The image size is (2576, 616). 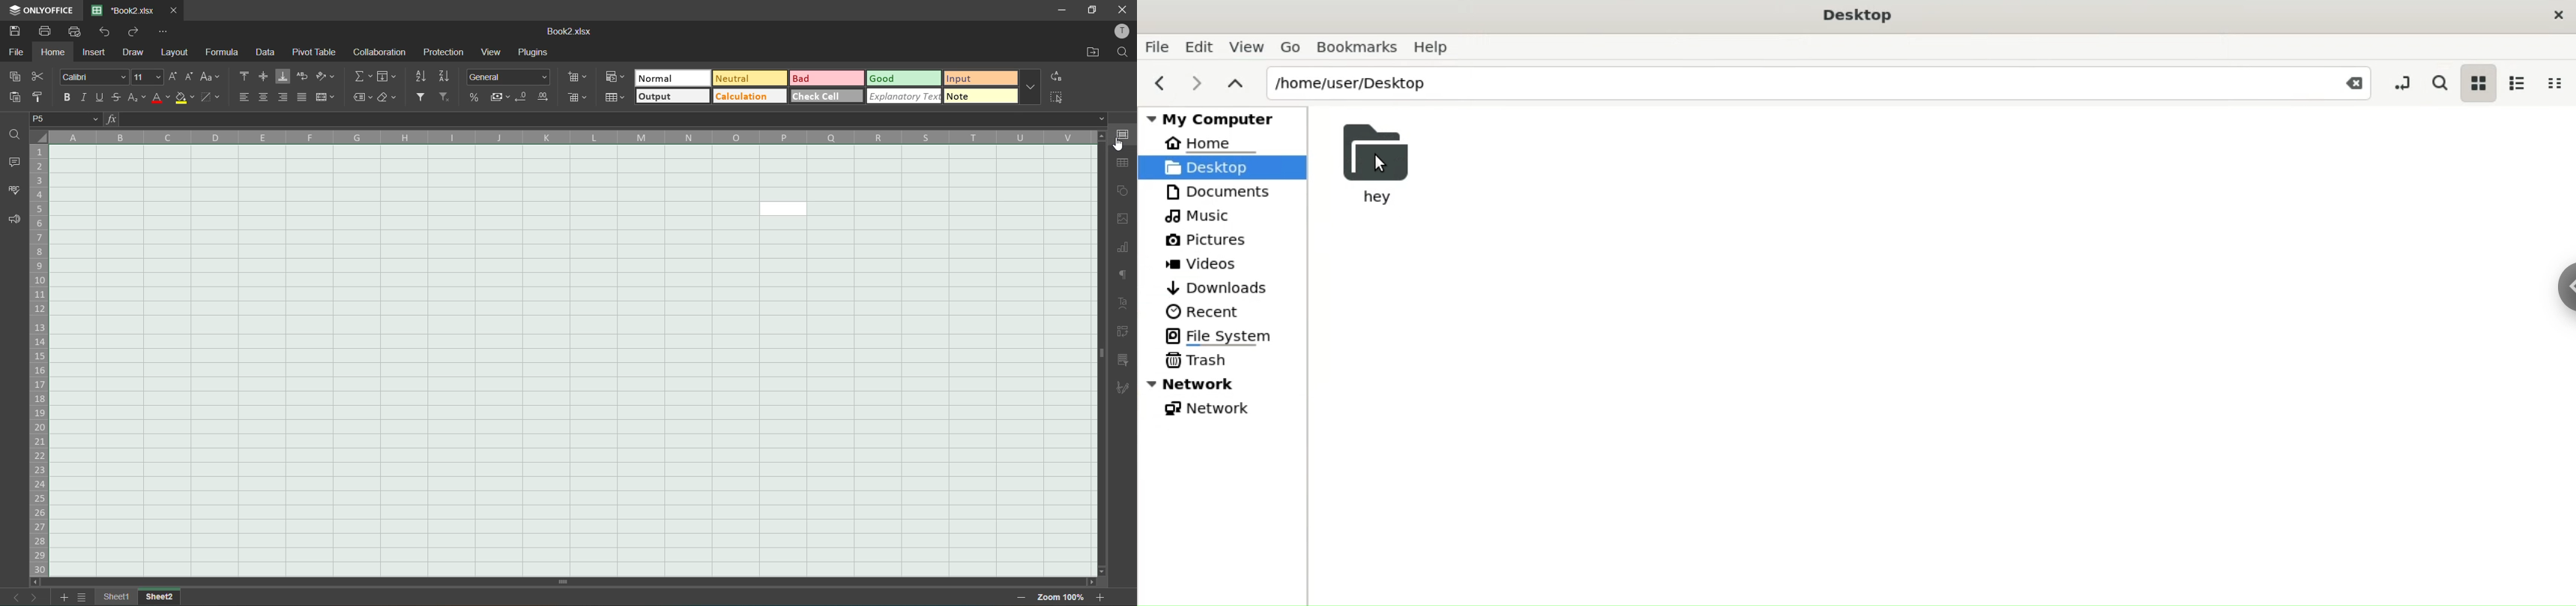 I want to click on font style, so click(x=95, y=78).